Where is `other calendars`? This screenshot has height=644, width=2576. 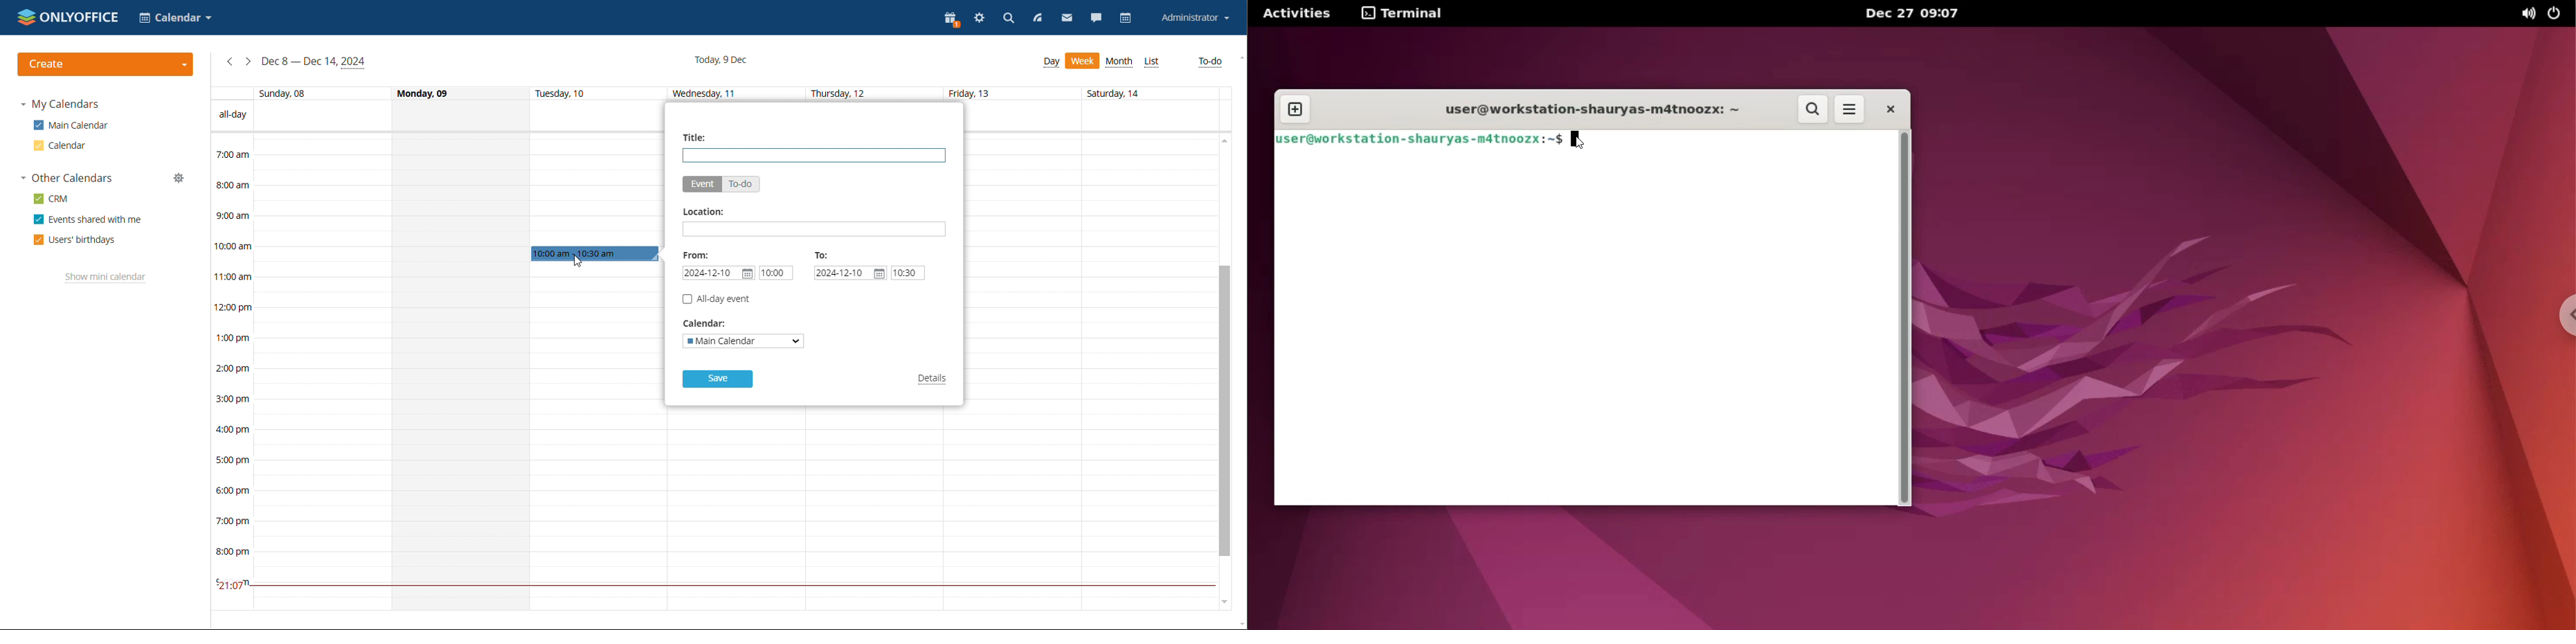
other calendars is located at coordinates (66, 179).